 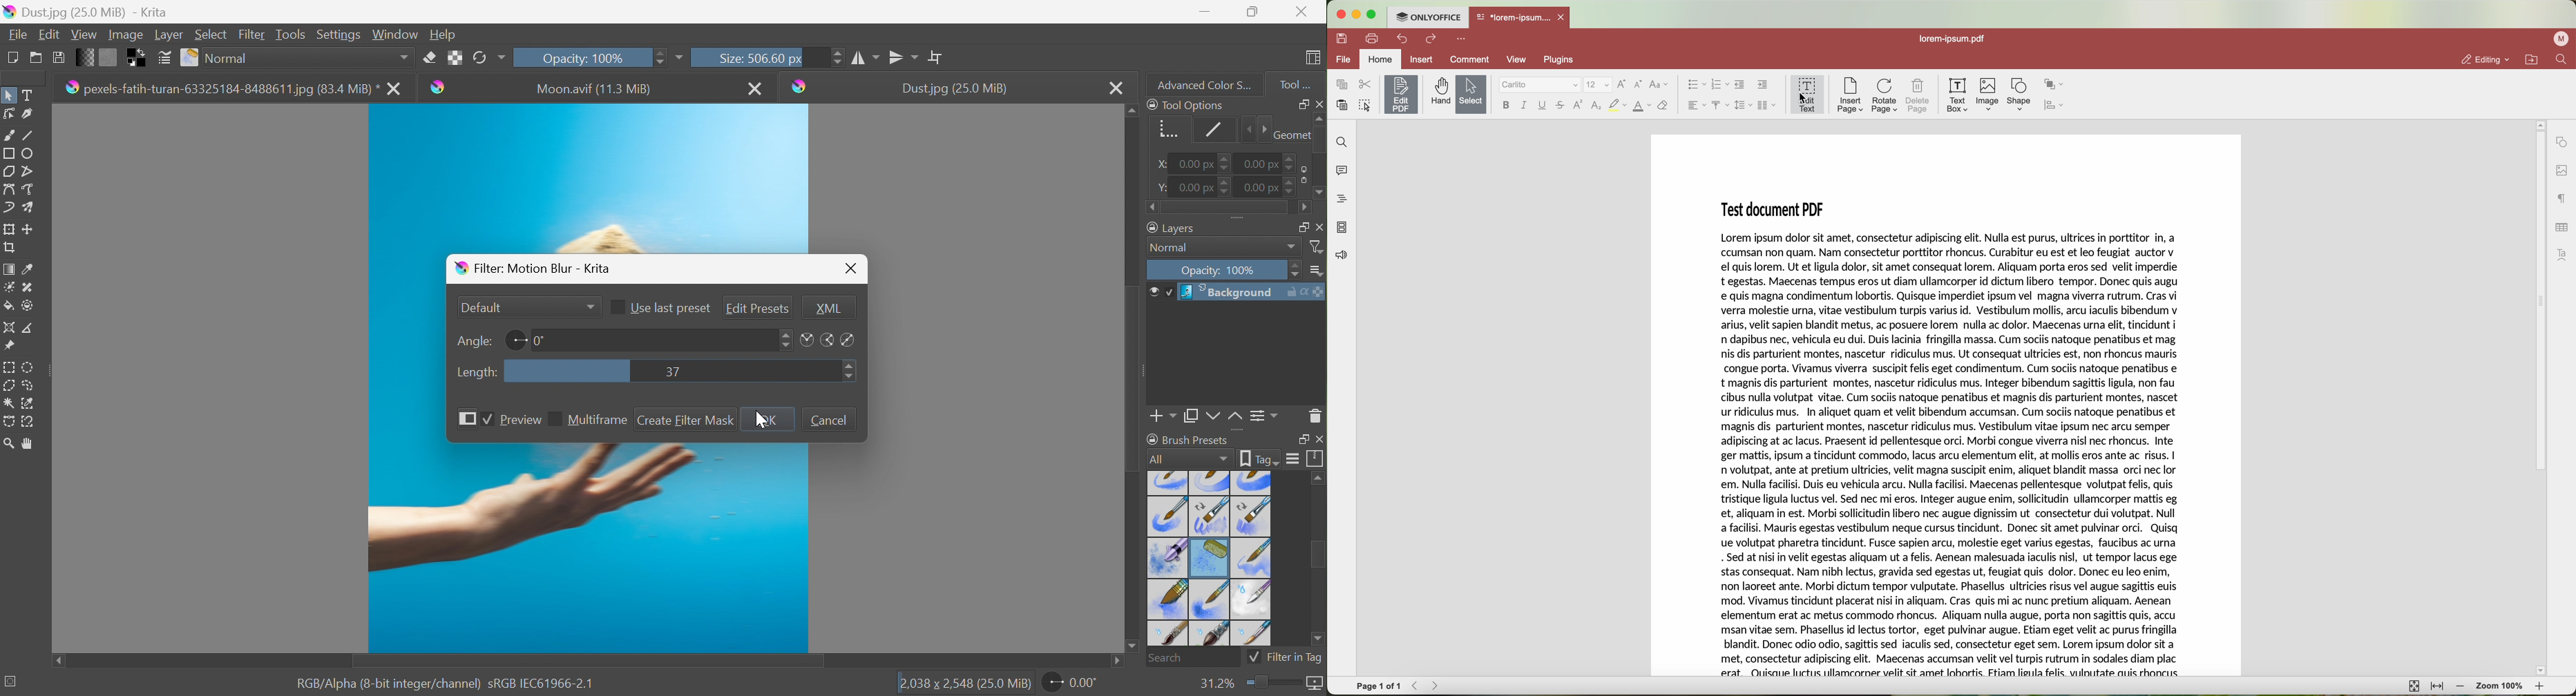 I want to click on Dust.jpg (25.0 MB), so click(x=954, y=88).